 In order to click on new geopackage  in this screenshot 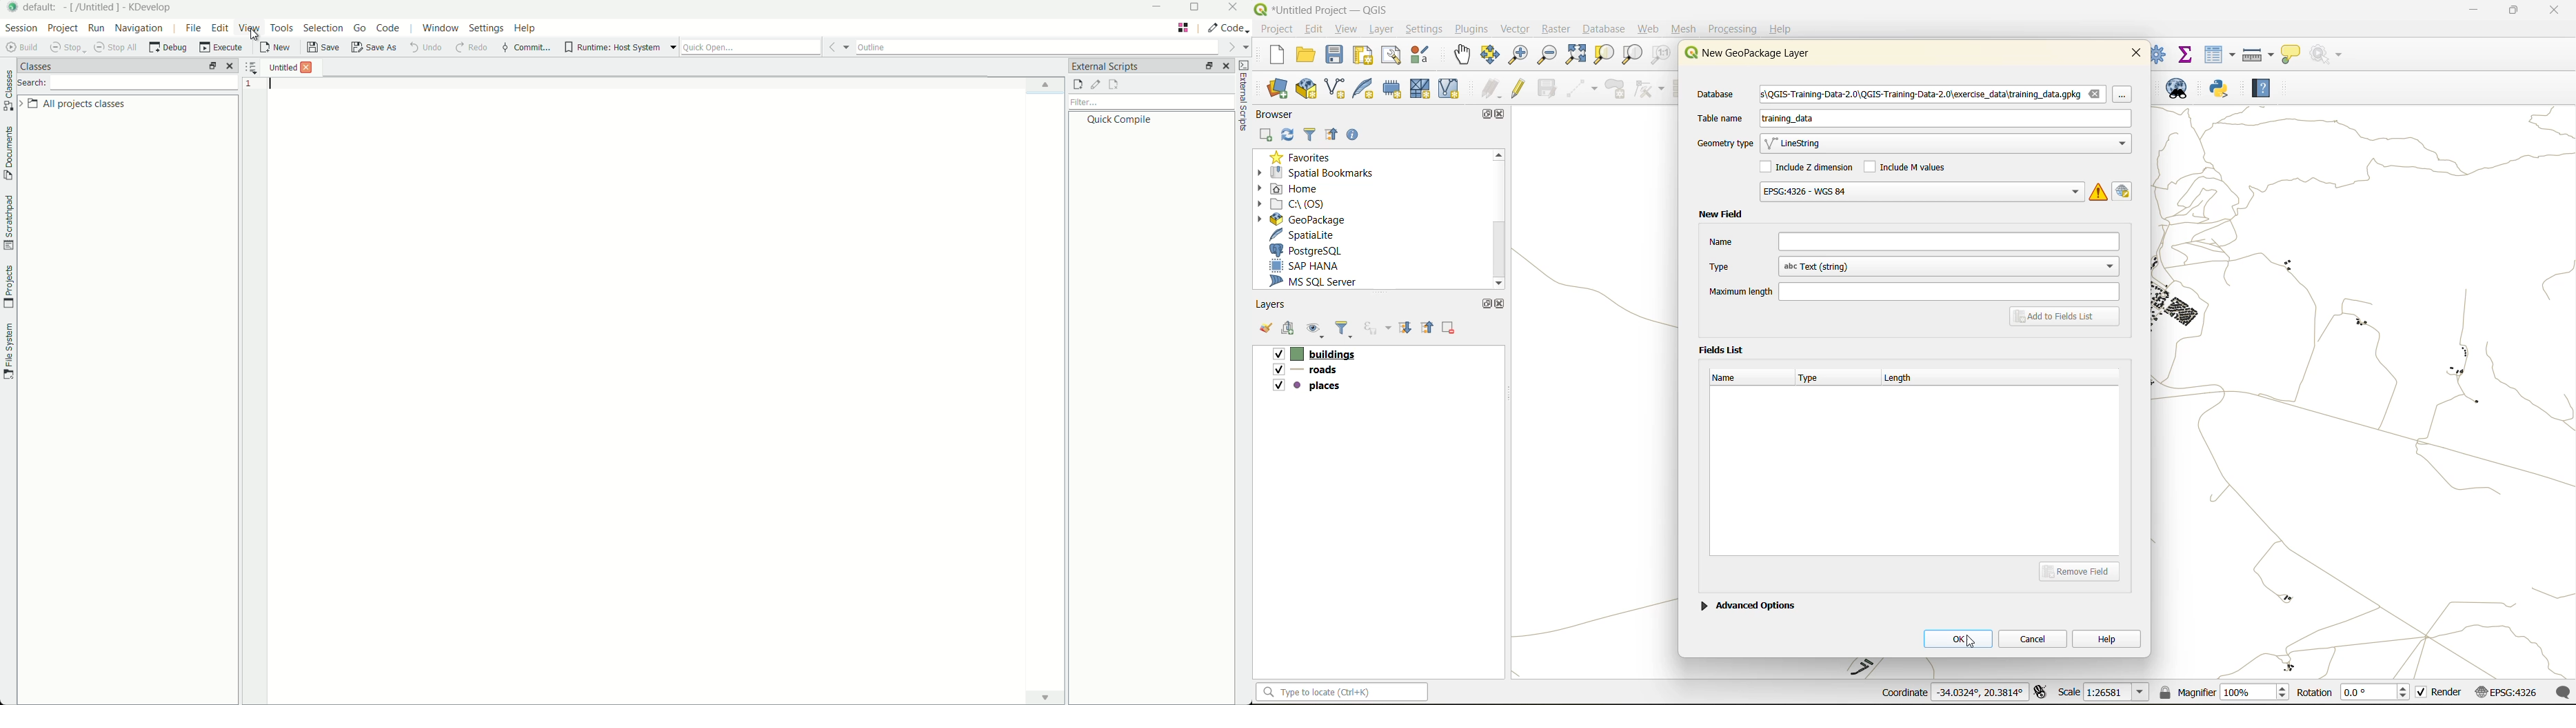, I will do `click(1307, 90)`.